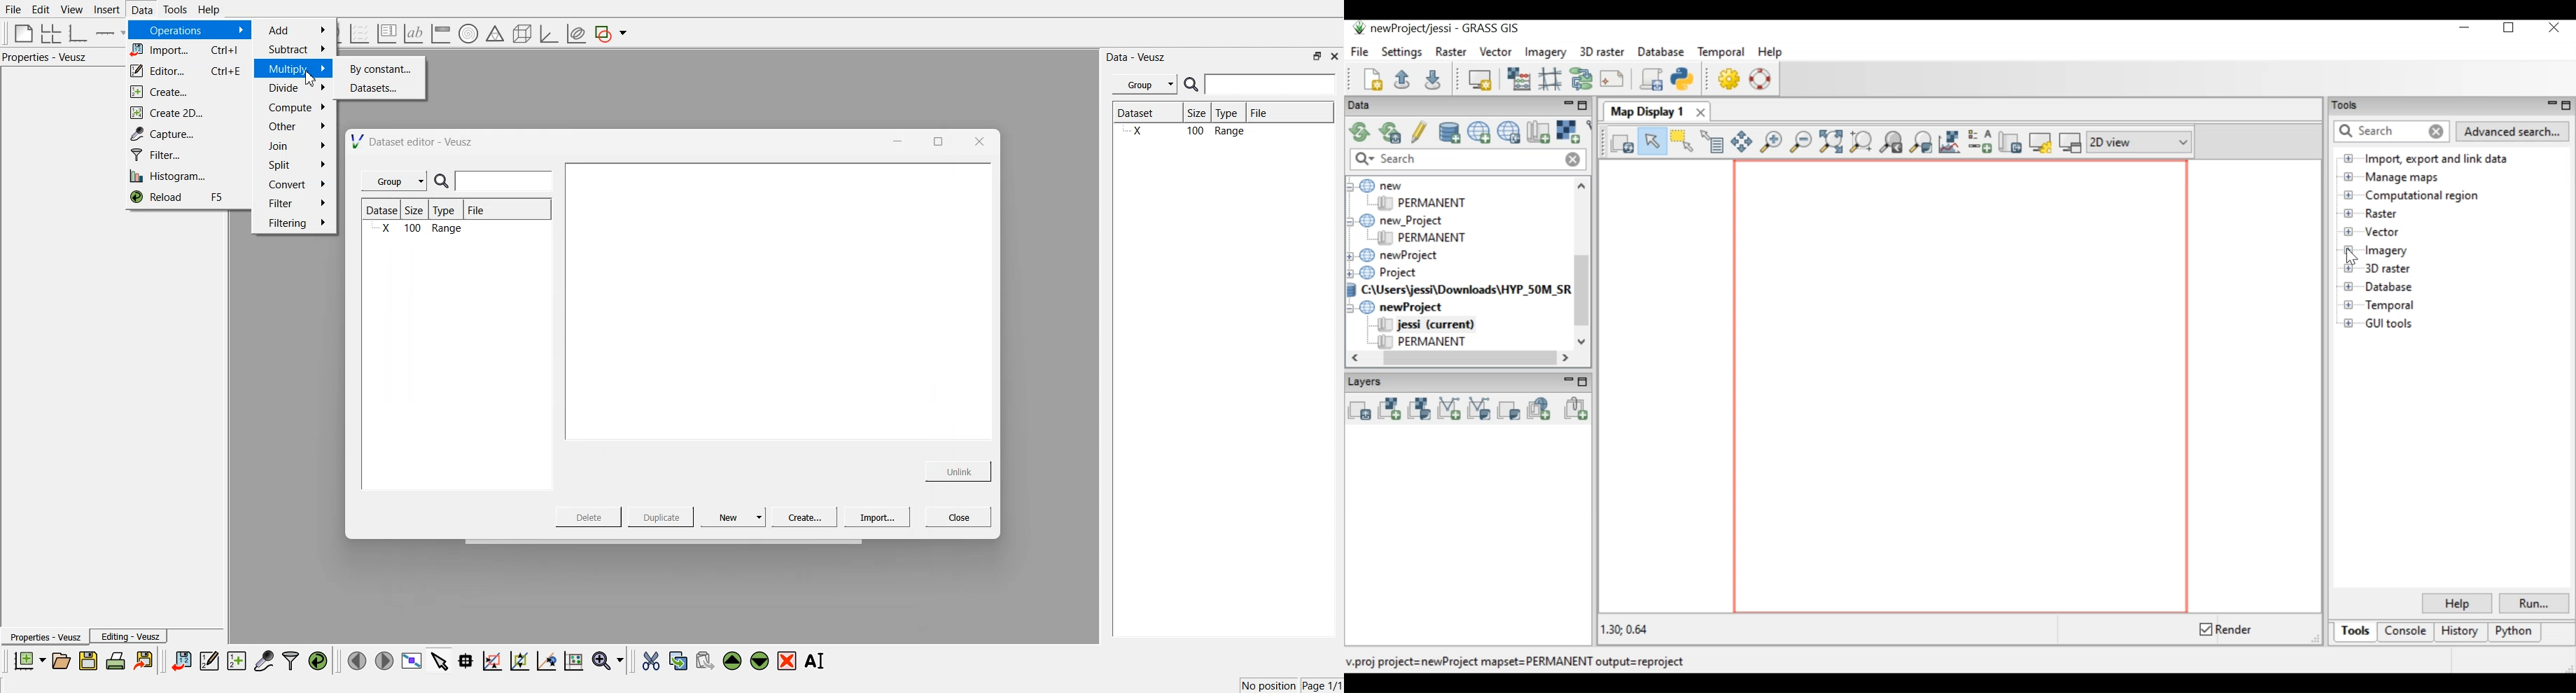  I want to click on New, so click(735, 517).